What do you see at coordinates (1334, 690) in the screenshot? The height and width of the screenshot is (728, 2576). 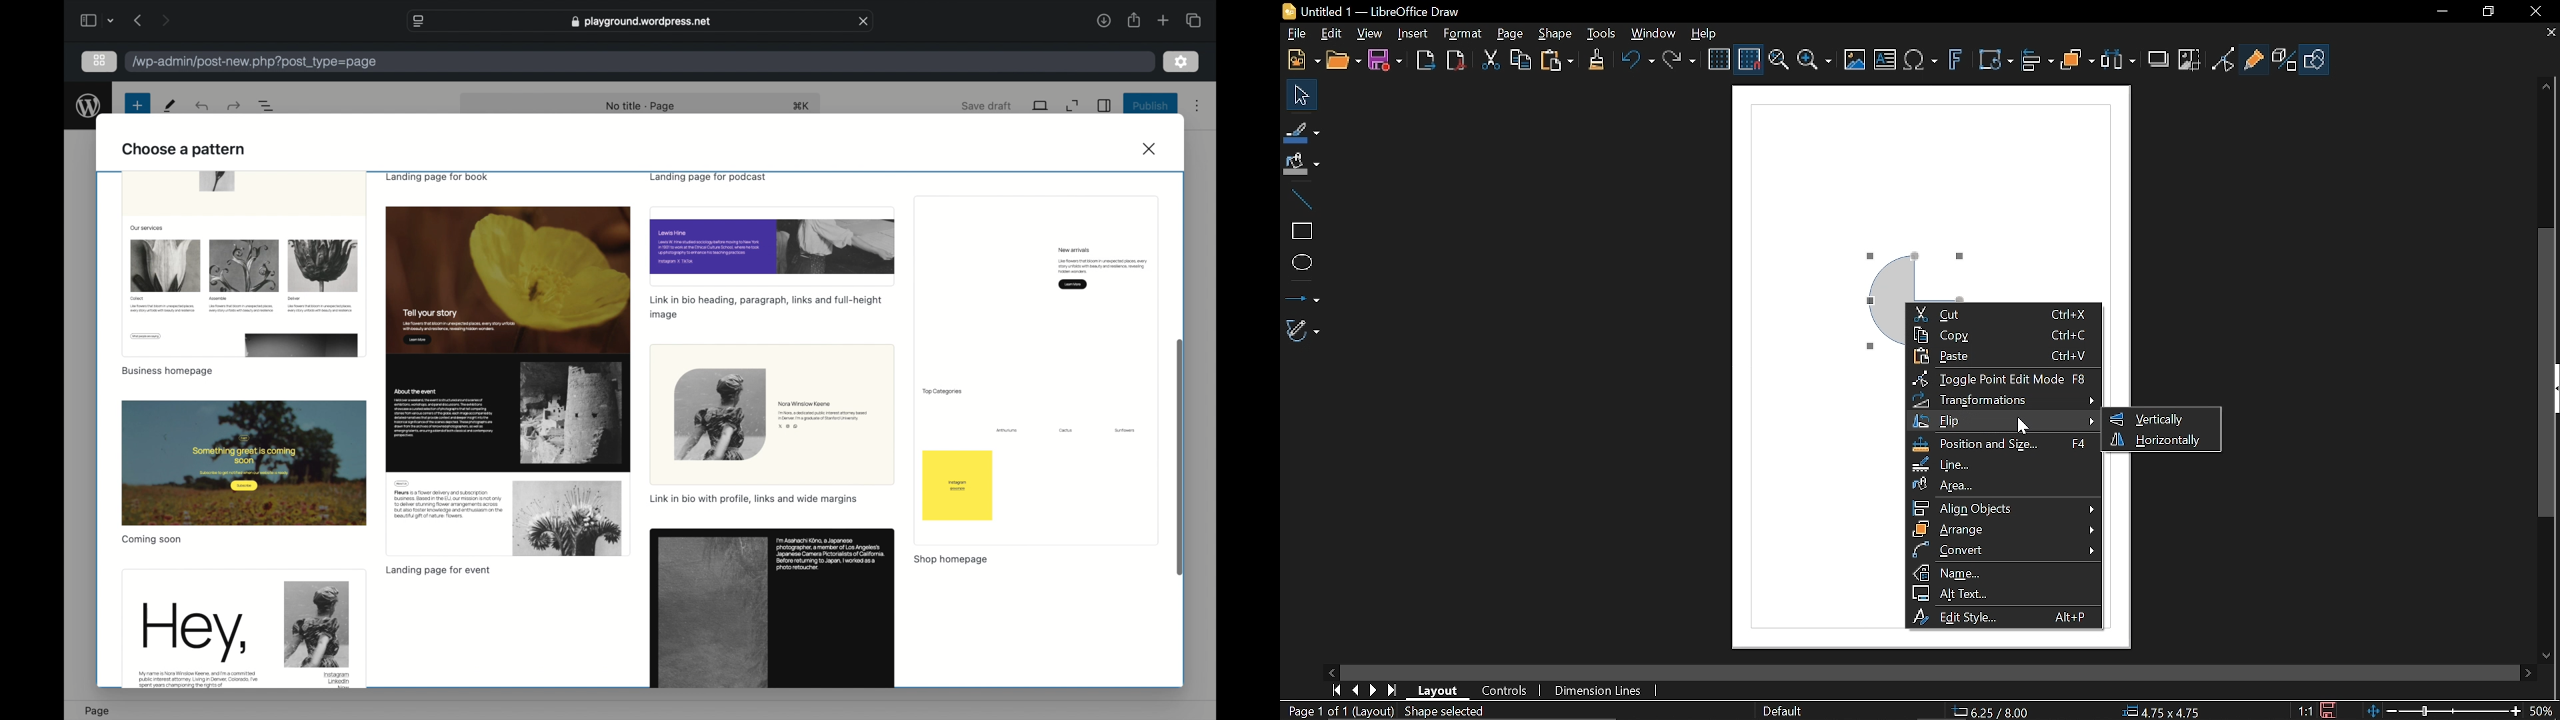 I see `First page` at bounding box center [1334, 690].